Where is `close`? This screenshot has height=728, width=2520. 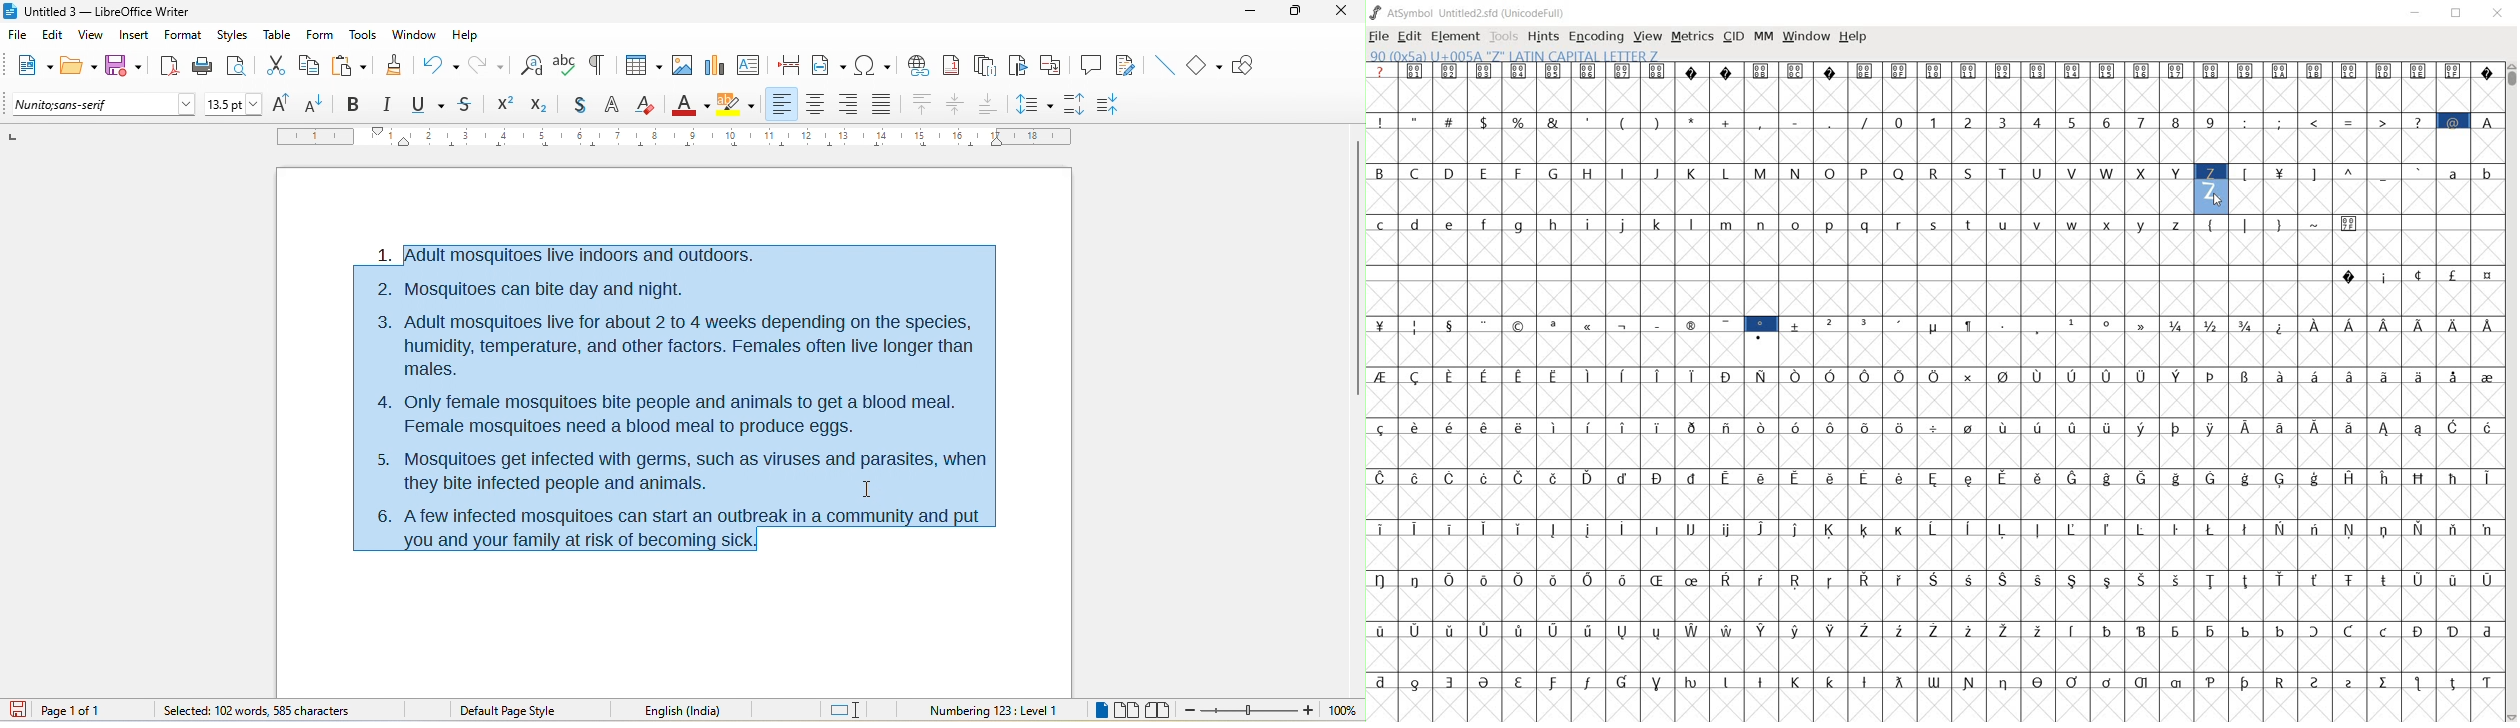
close is located at coordinates (1342, 15).